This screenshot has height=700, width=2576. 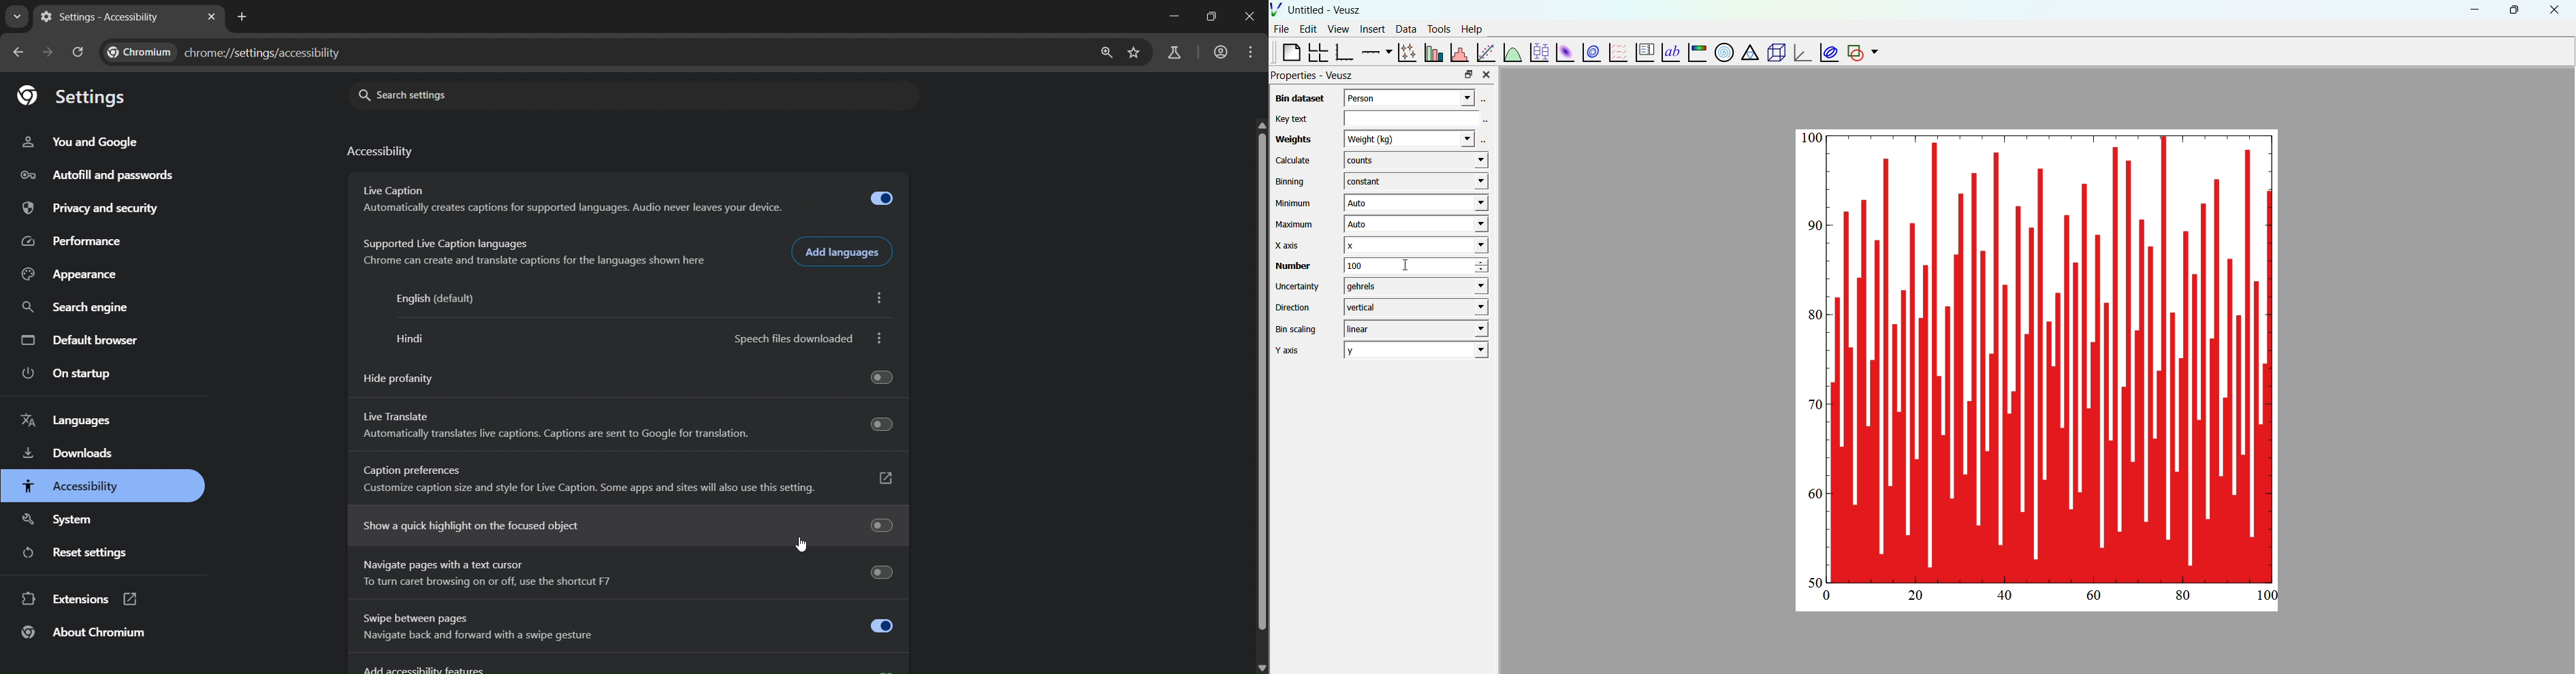 What do you see at coordinates (1292, 266) in the screenshot?
I see `Number` at bounding box center [1292, 266].